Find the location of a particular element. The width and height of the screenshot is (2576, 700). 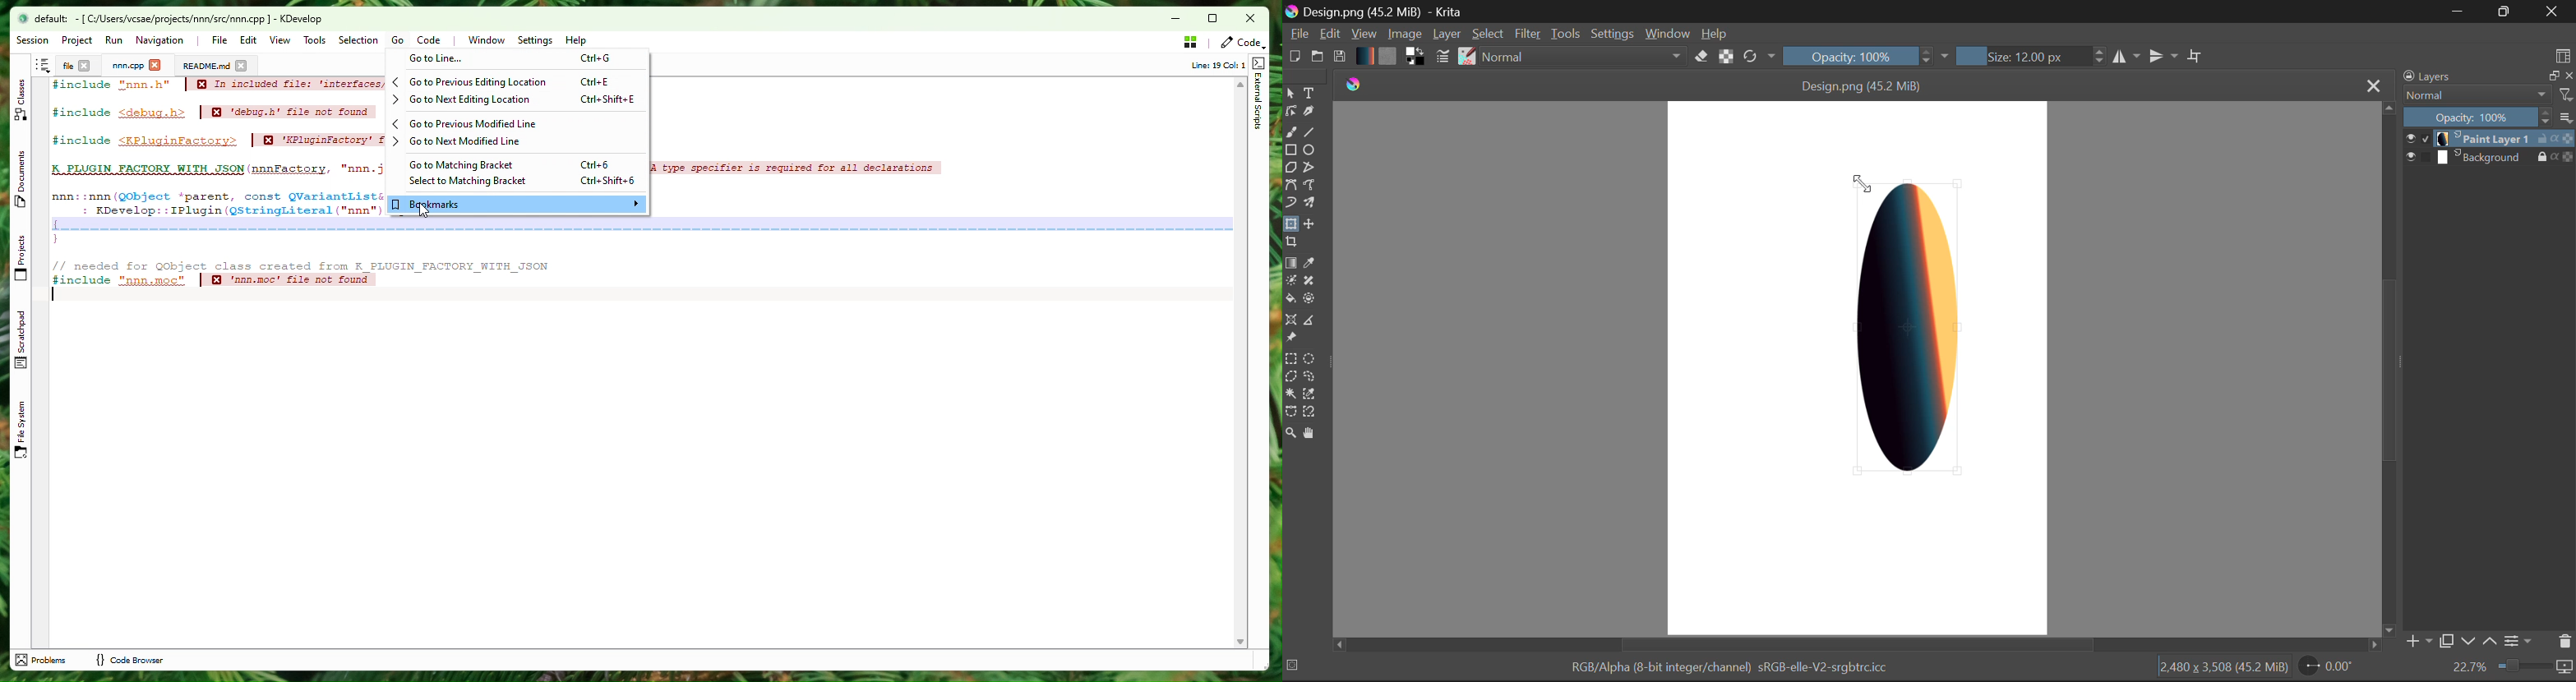

Bezier Curve Selection is located at coordinates (1290, 413).